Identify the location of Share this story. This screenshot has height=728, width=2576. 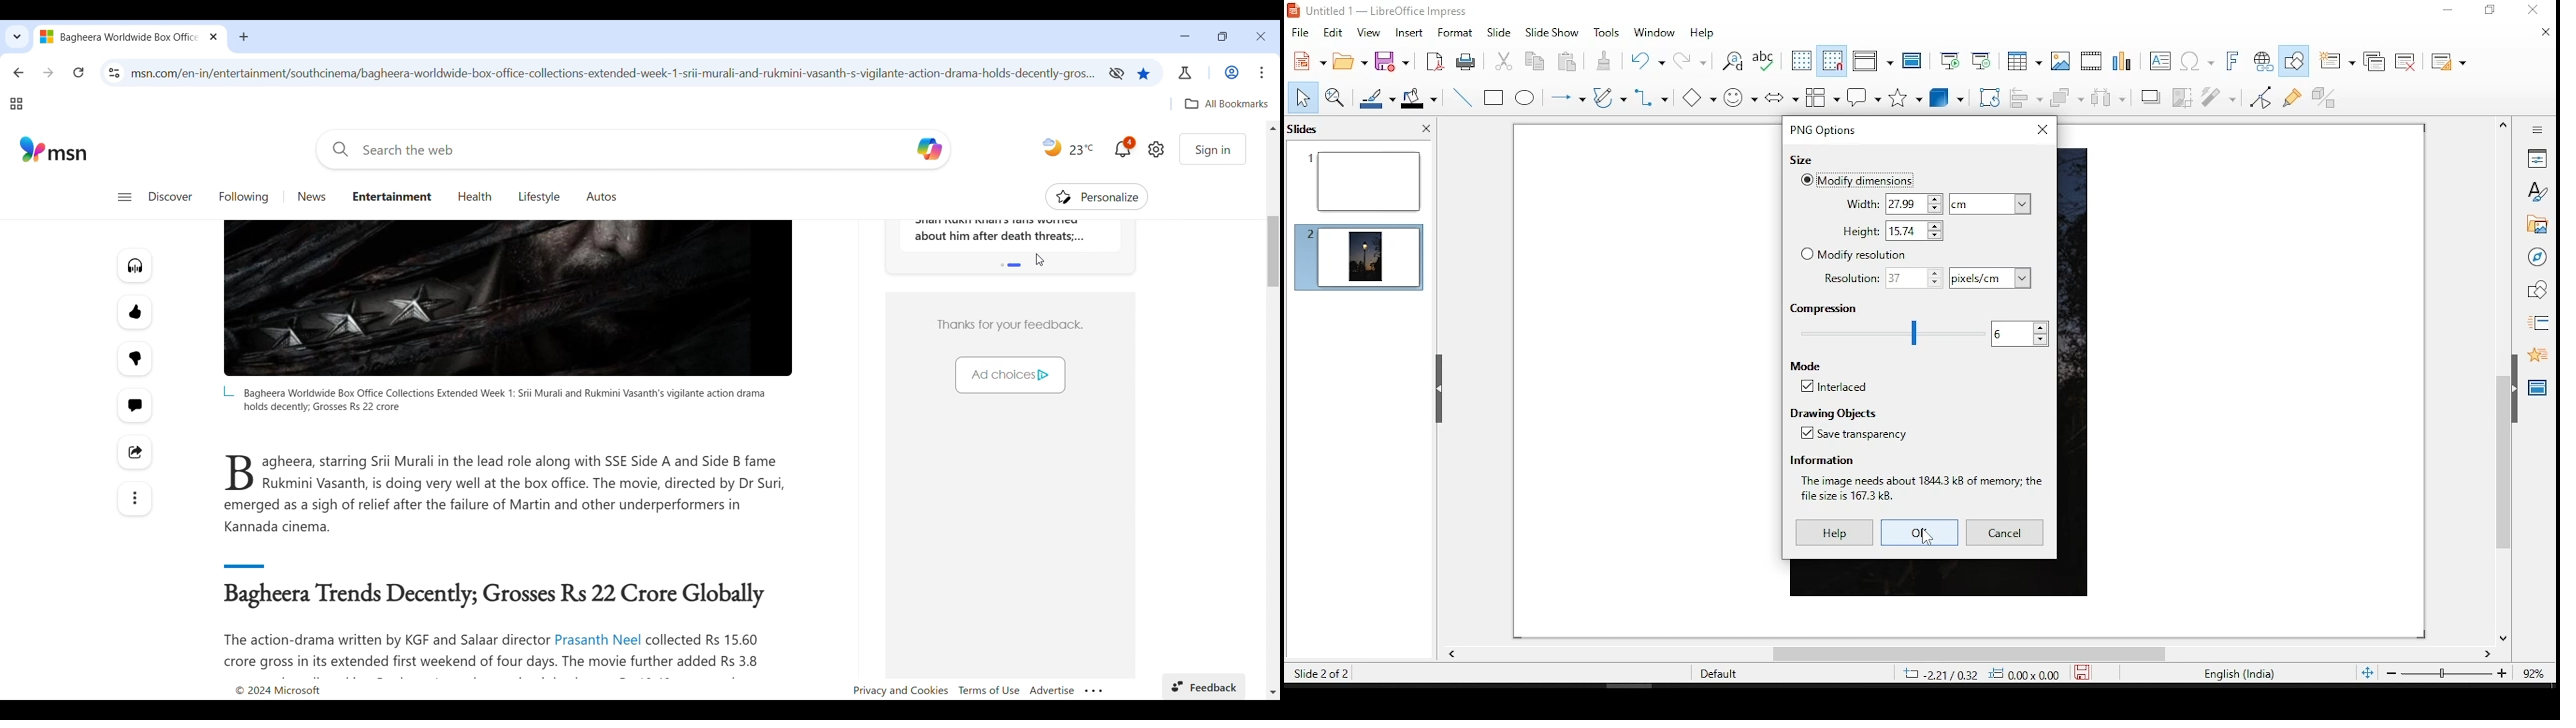
(135, 452).